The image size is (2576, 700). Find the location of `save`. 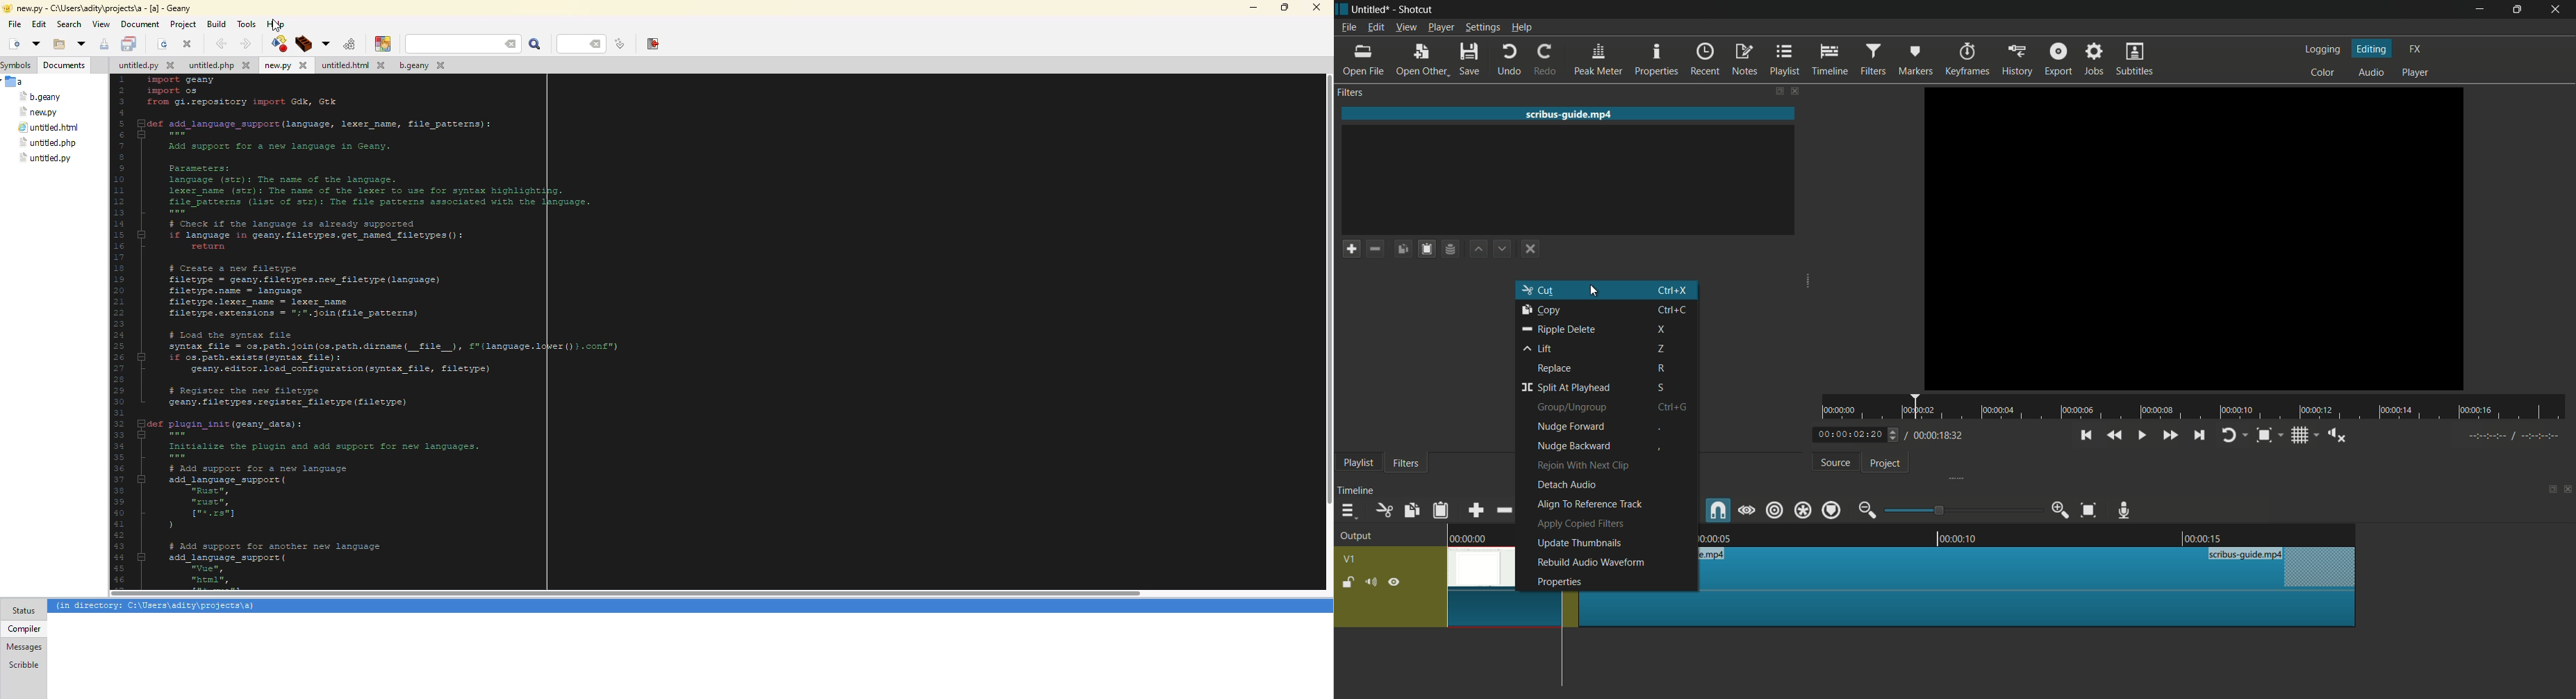

save is located at coordinates (130, 44).